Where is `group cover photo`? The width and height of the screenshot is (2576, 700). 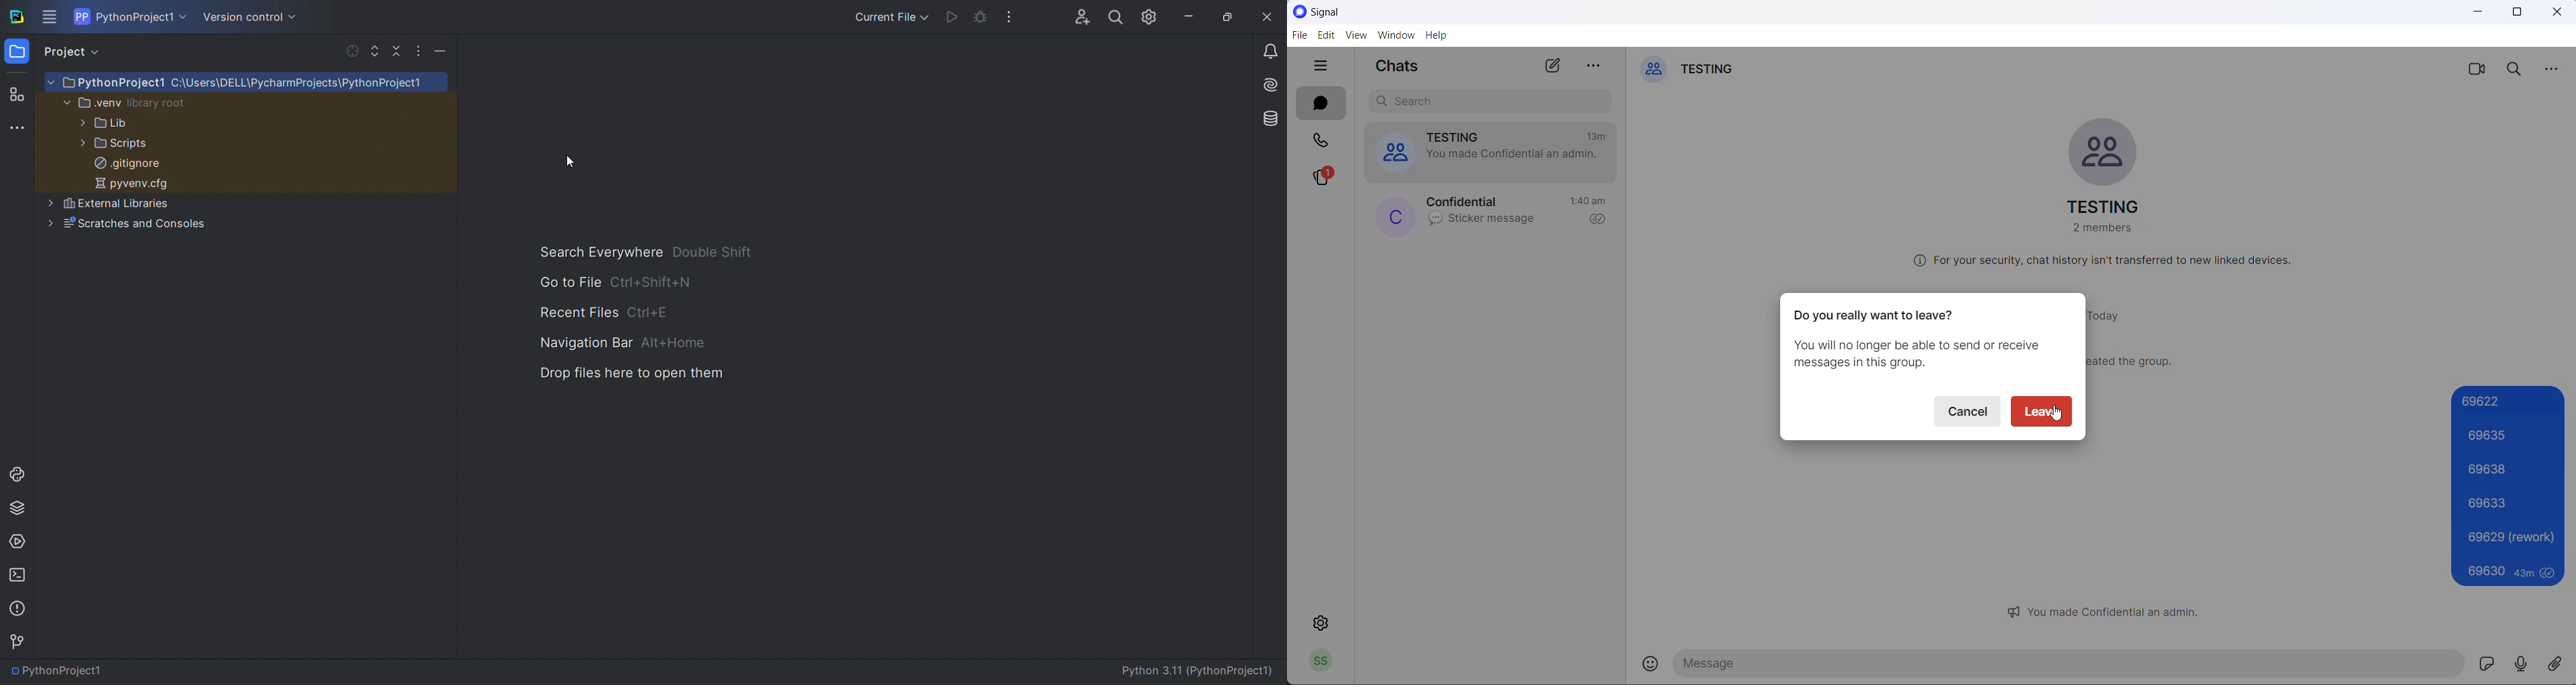 group cover photo is located at coordinates (1653, 71).